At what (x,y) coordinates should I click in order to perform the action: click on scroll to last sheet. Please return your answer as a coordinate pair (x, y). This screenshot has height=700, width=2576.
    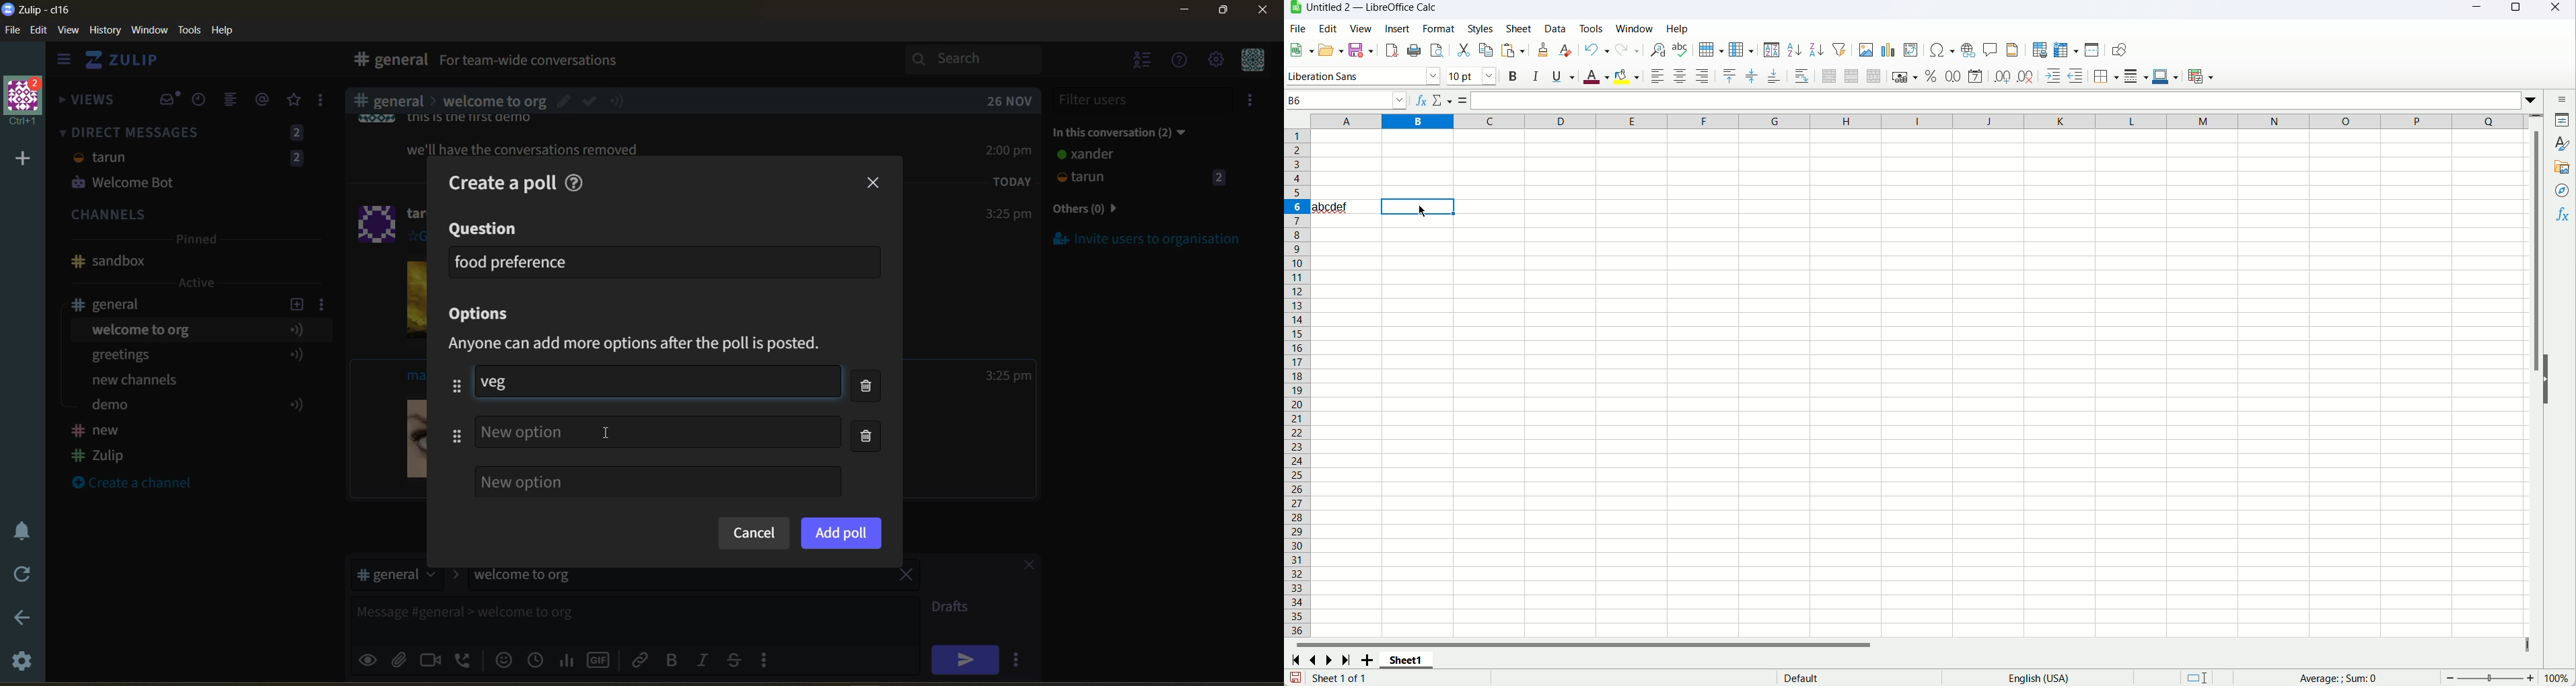
    Looking at the image, I should click on (1347, 660).